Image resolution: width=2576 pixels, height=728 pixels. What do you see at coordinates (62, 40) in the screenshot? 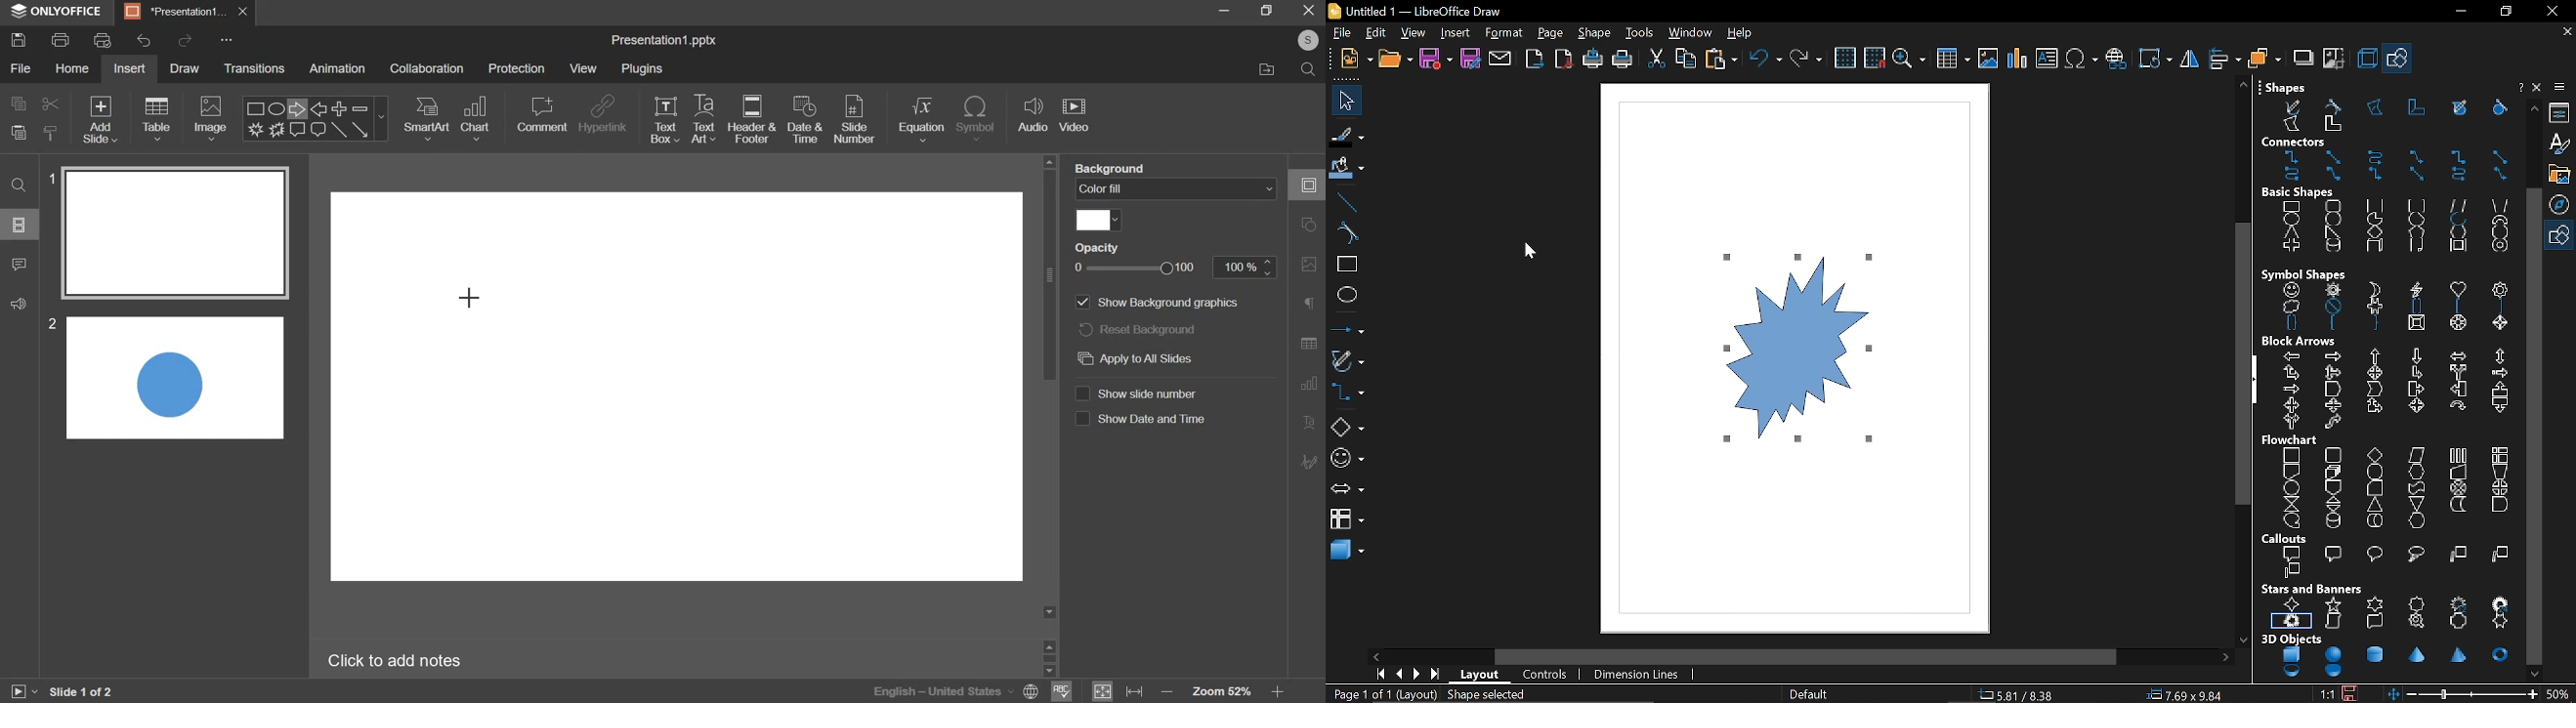
I see `print` at bounding box center [62, 40].